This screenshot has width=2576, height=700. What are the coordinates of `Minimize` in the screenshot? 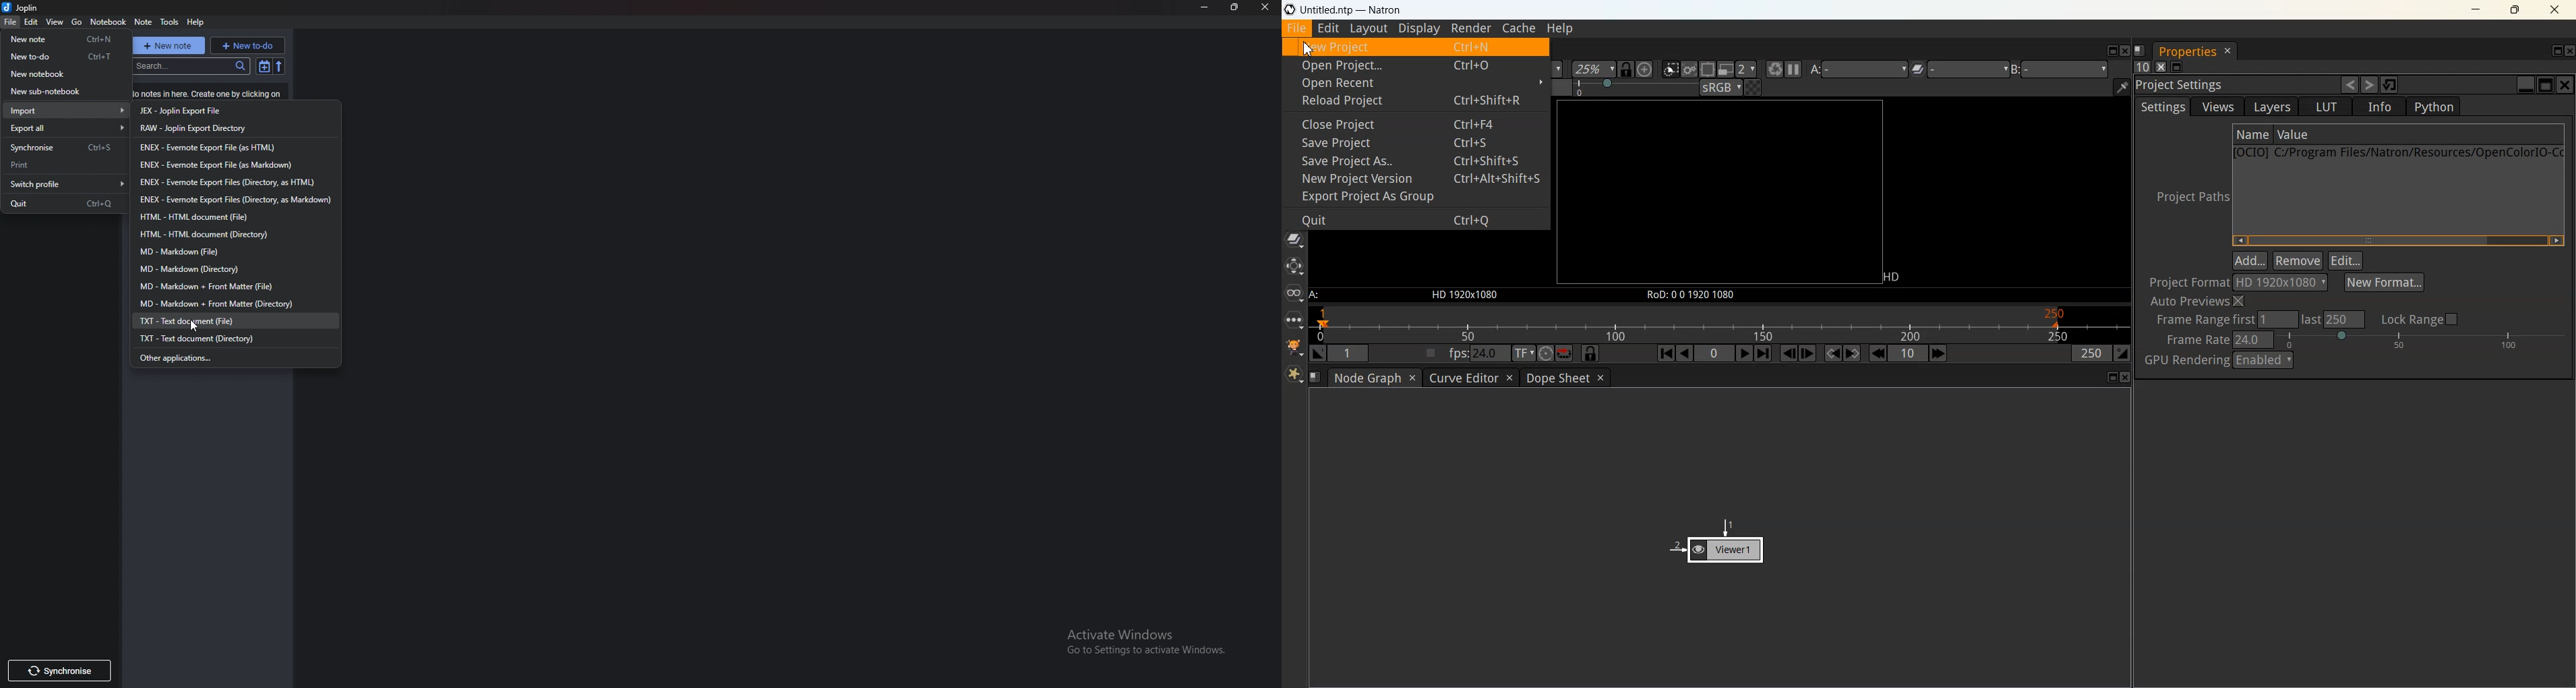 It's located at (2474, 9).